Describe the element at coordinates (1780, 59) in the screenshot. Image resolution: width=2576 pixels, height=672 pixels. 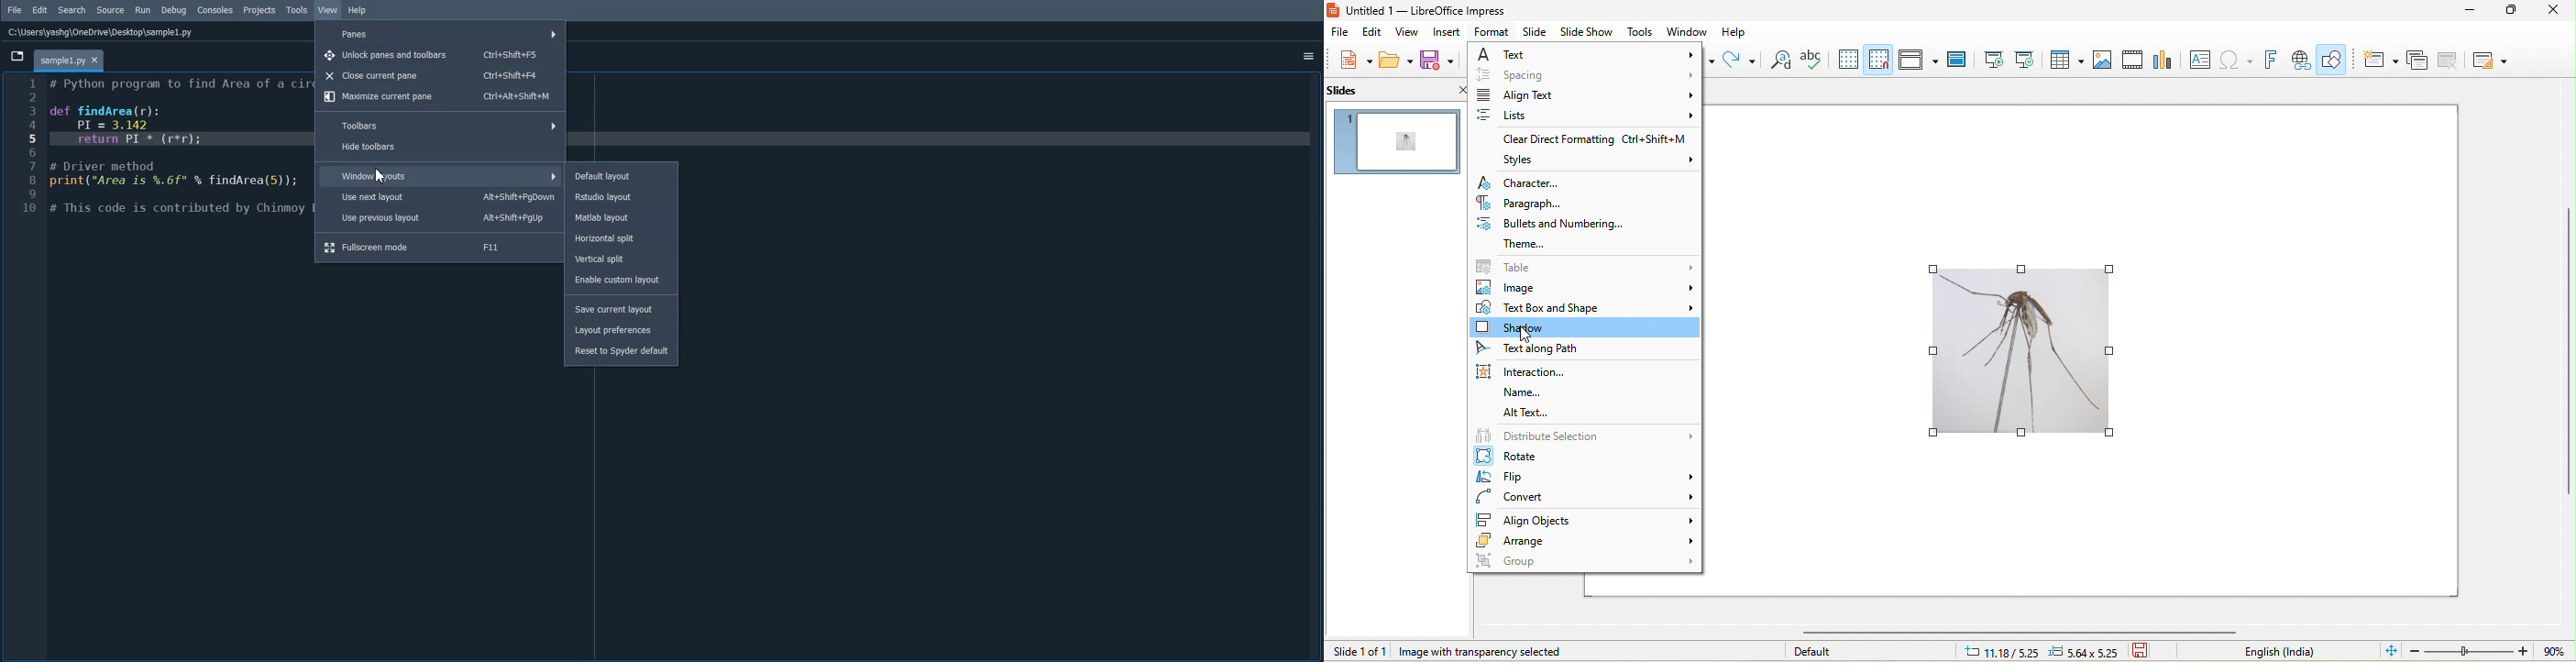
I see `find and replace` at that location.